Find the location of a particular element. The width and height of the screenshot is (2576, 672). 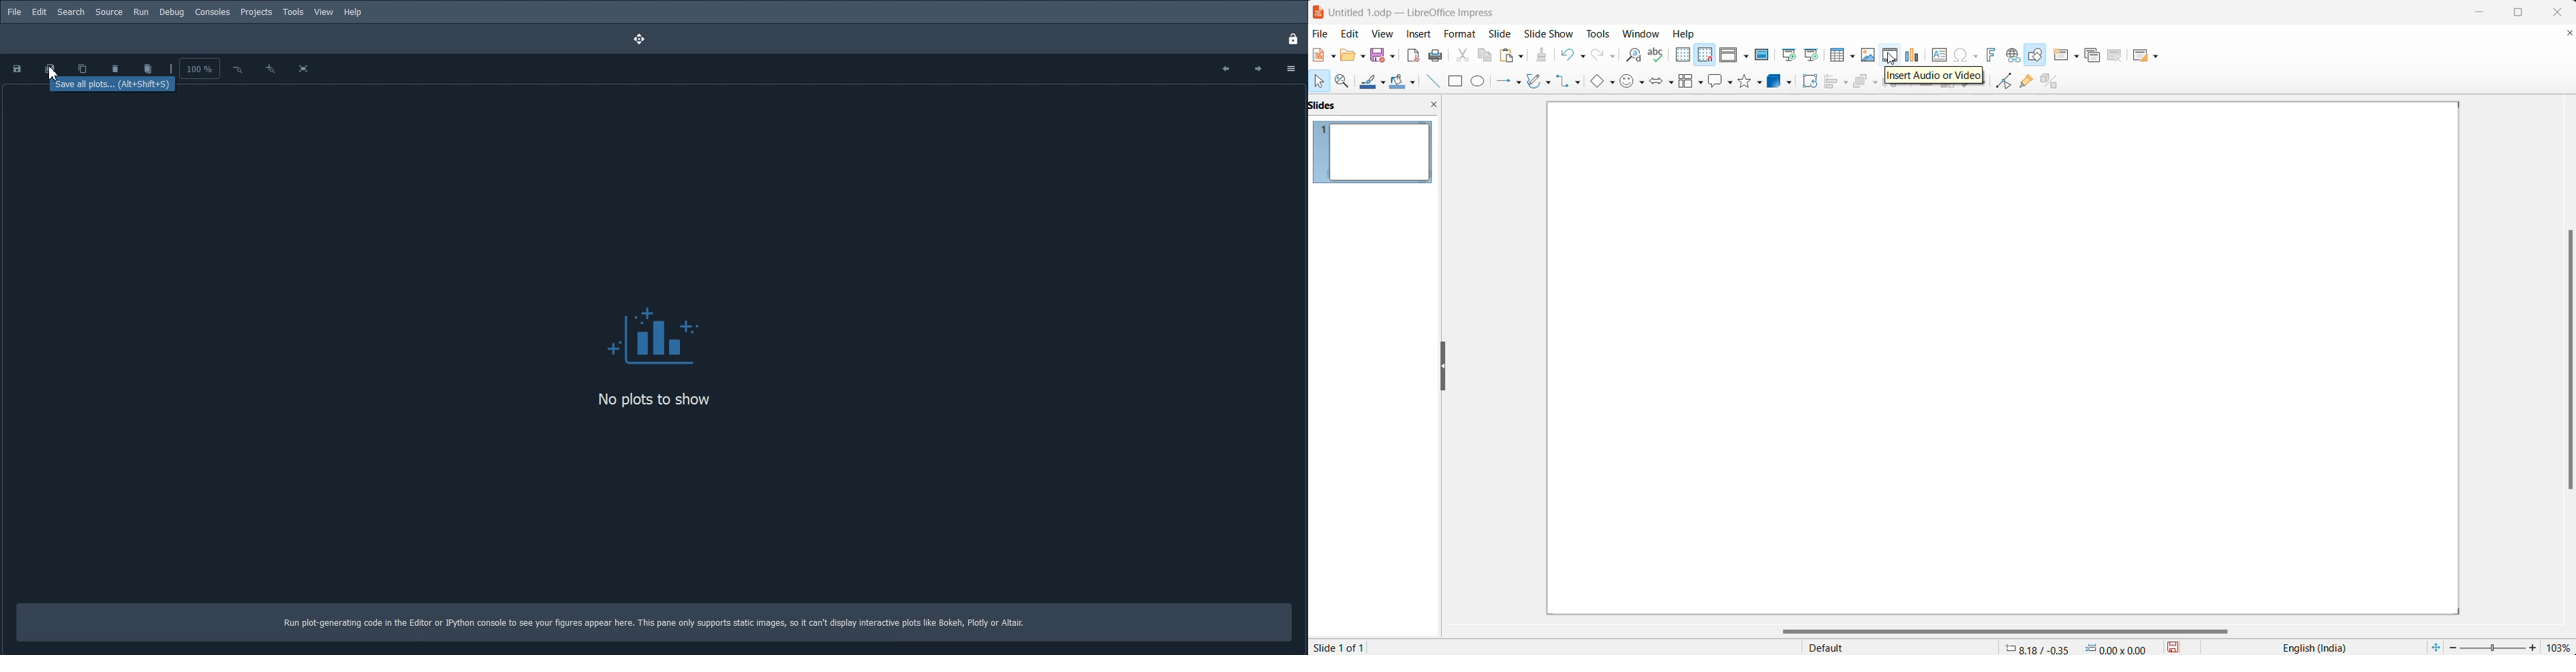

Remove all plot  is located at coordinates (147, 67).